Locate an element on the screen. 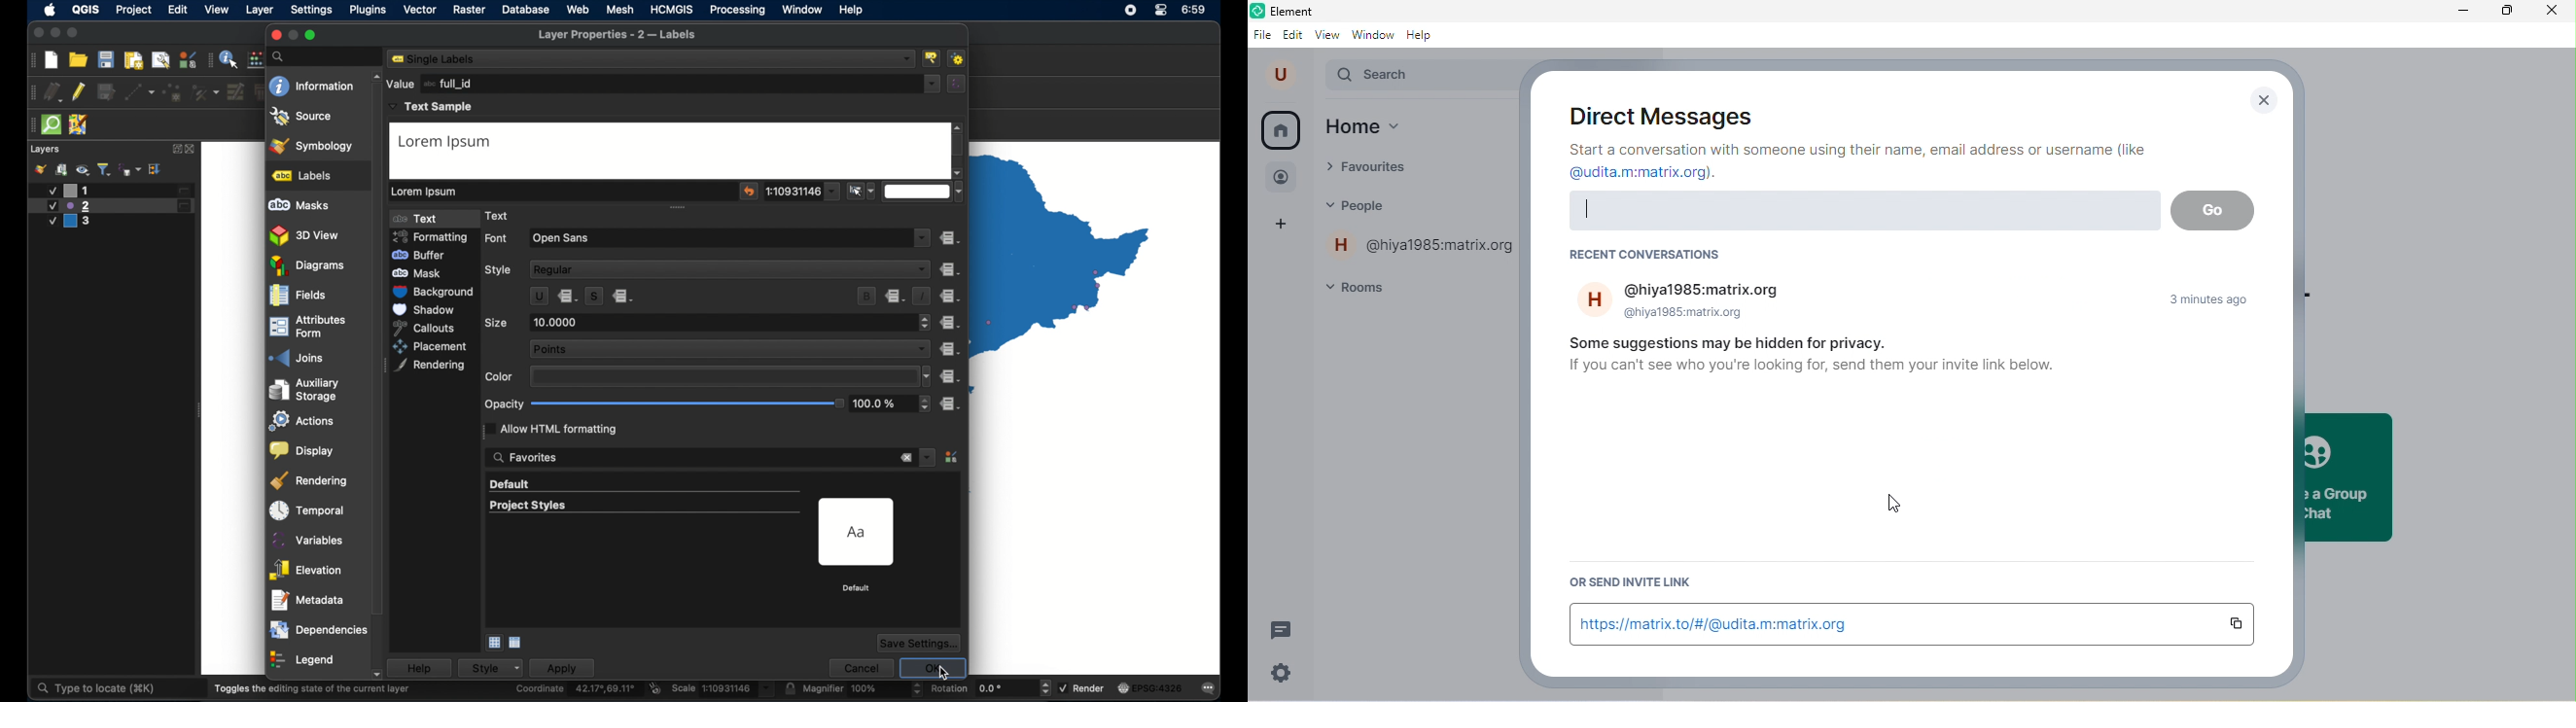  add point feature is located at coordinates (173, 92).